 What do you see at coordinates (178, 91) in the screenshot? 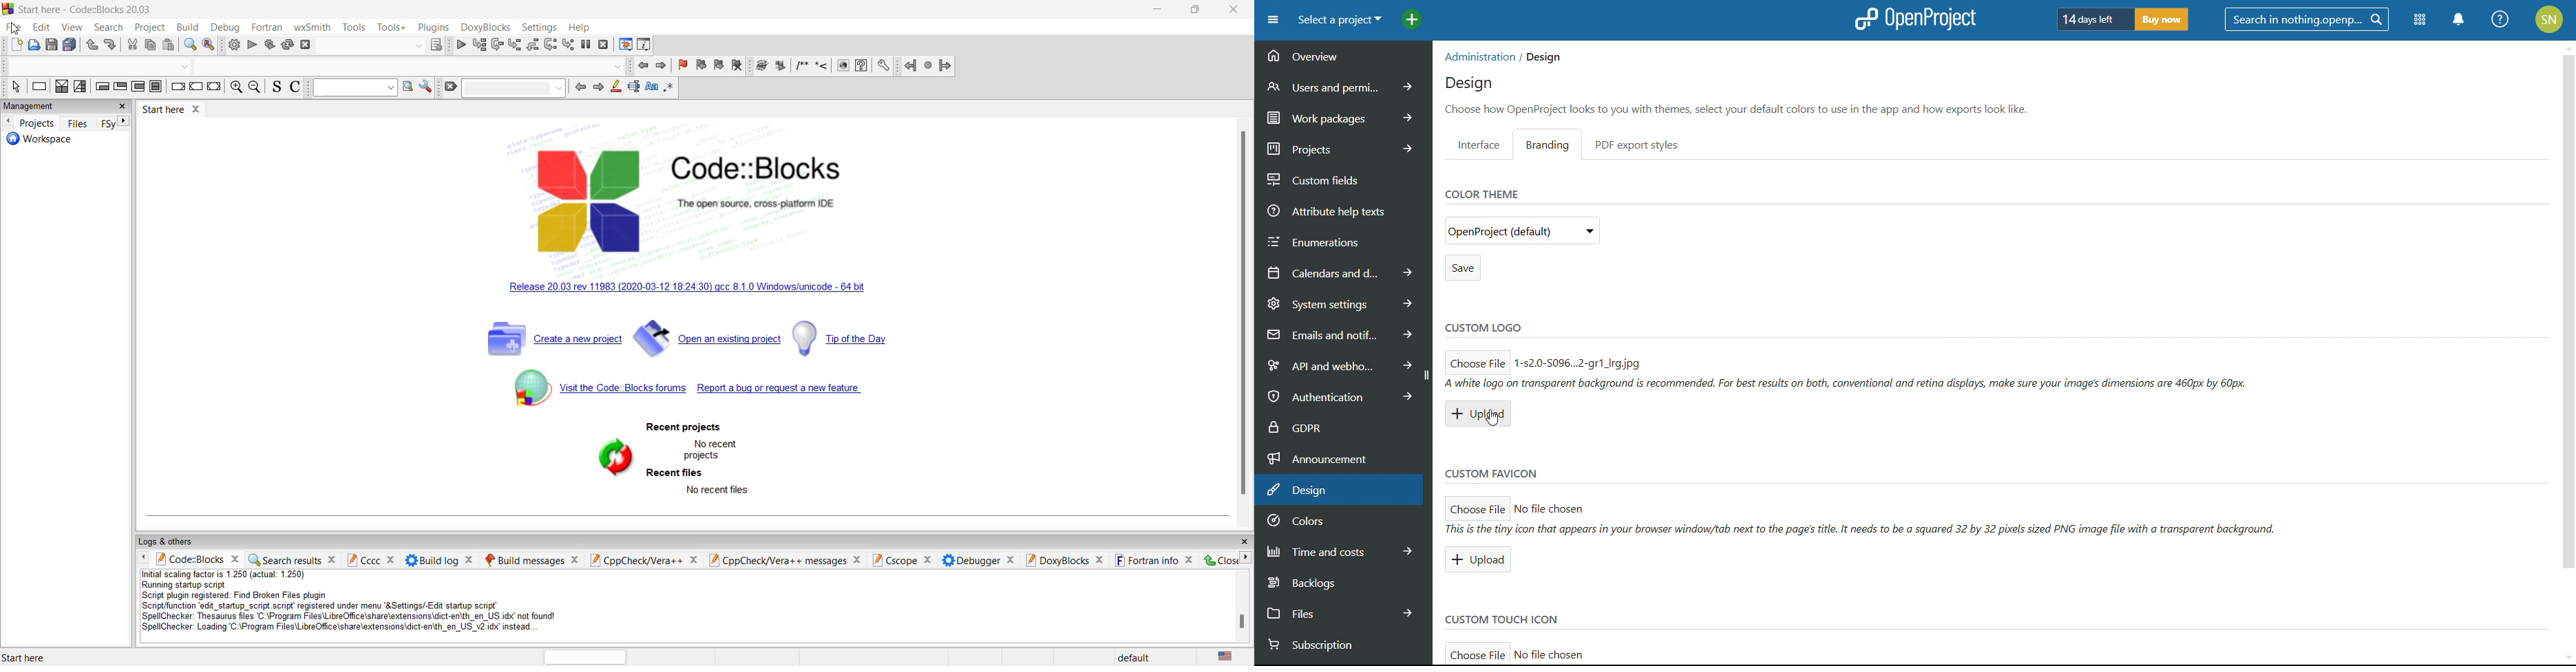
I see `break instruction` at bounding box center [178, 91].